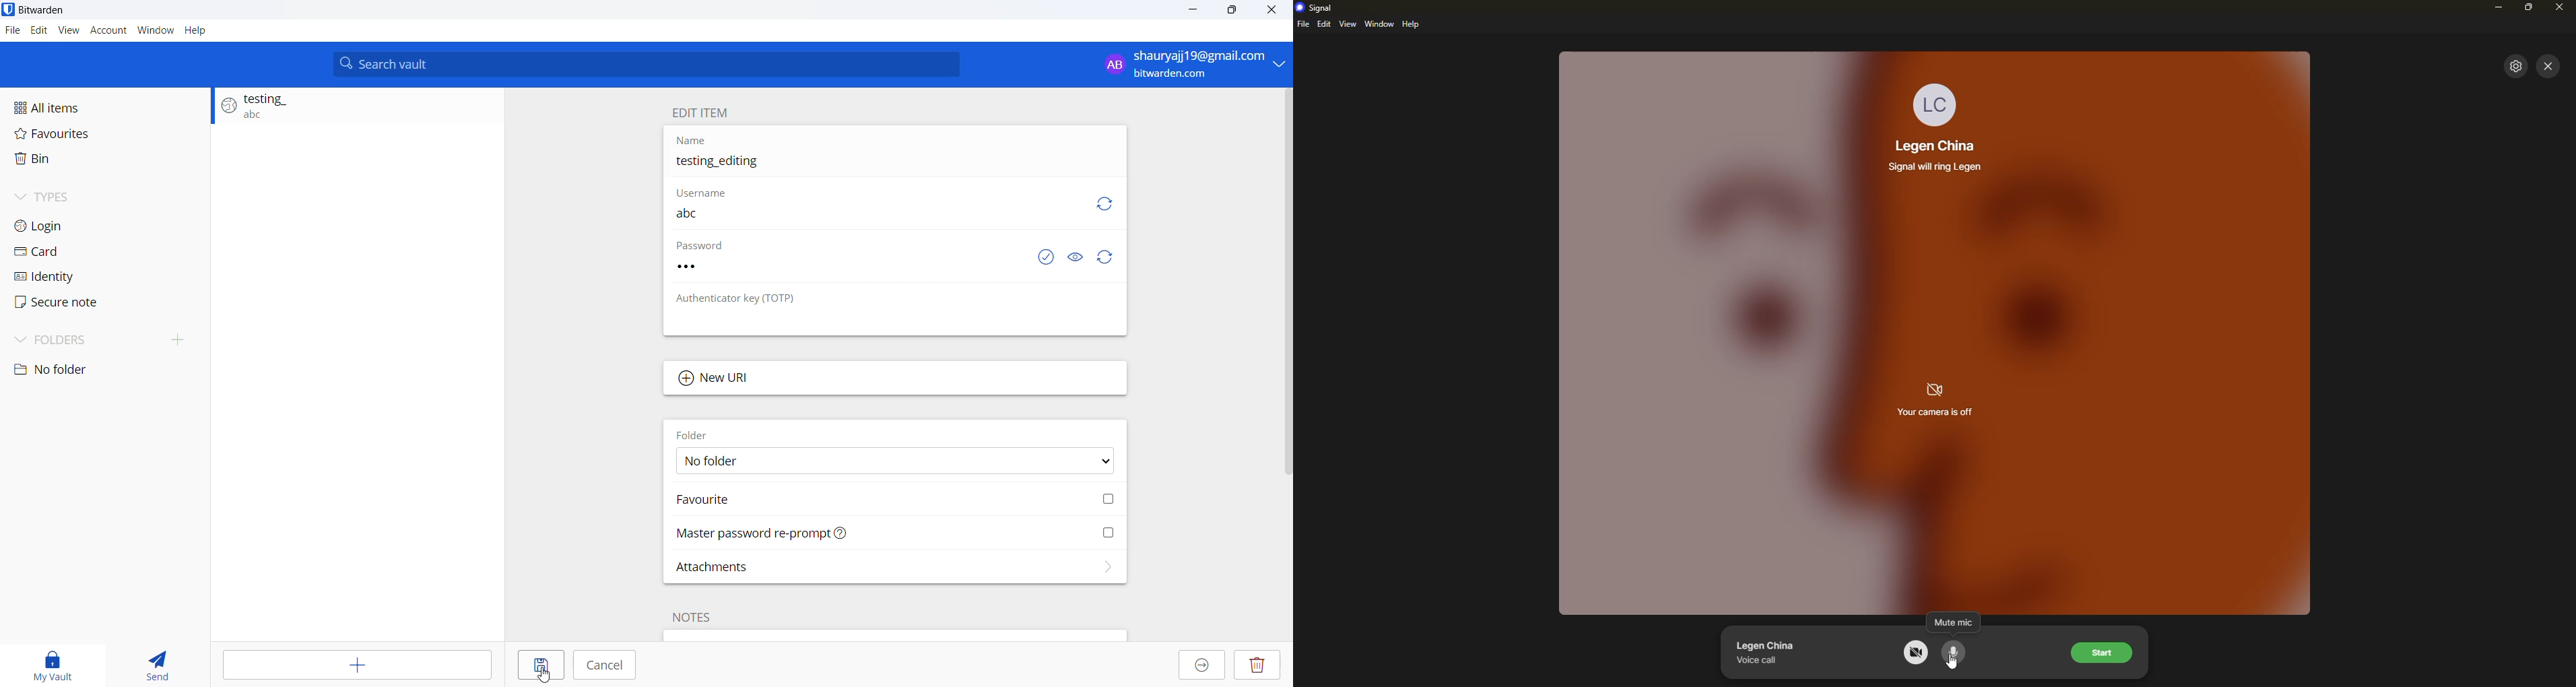 Image resolution: width=2576 pixels, height=700 pixels. What do you see at coordinates (647, 65) in the screenshot?
I see `Search bar` at bounding box center [647, 65].